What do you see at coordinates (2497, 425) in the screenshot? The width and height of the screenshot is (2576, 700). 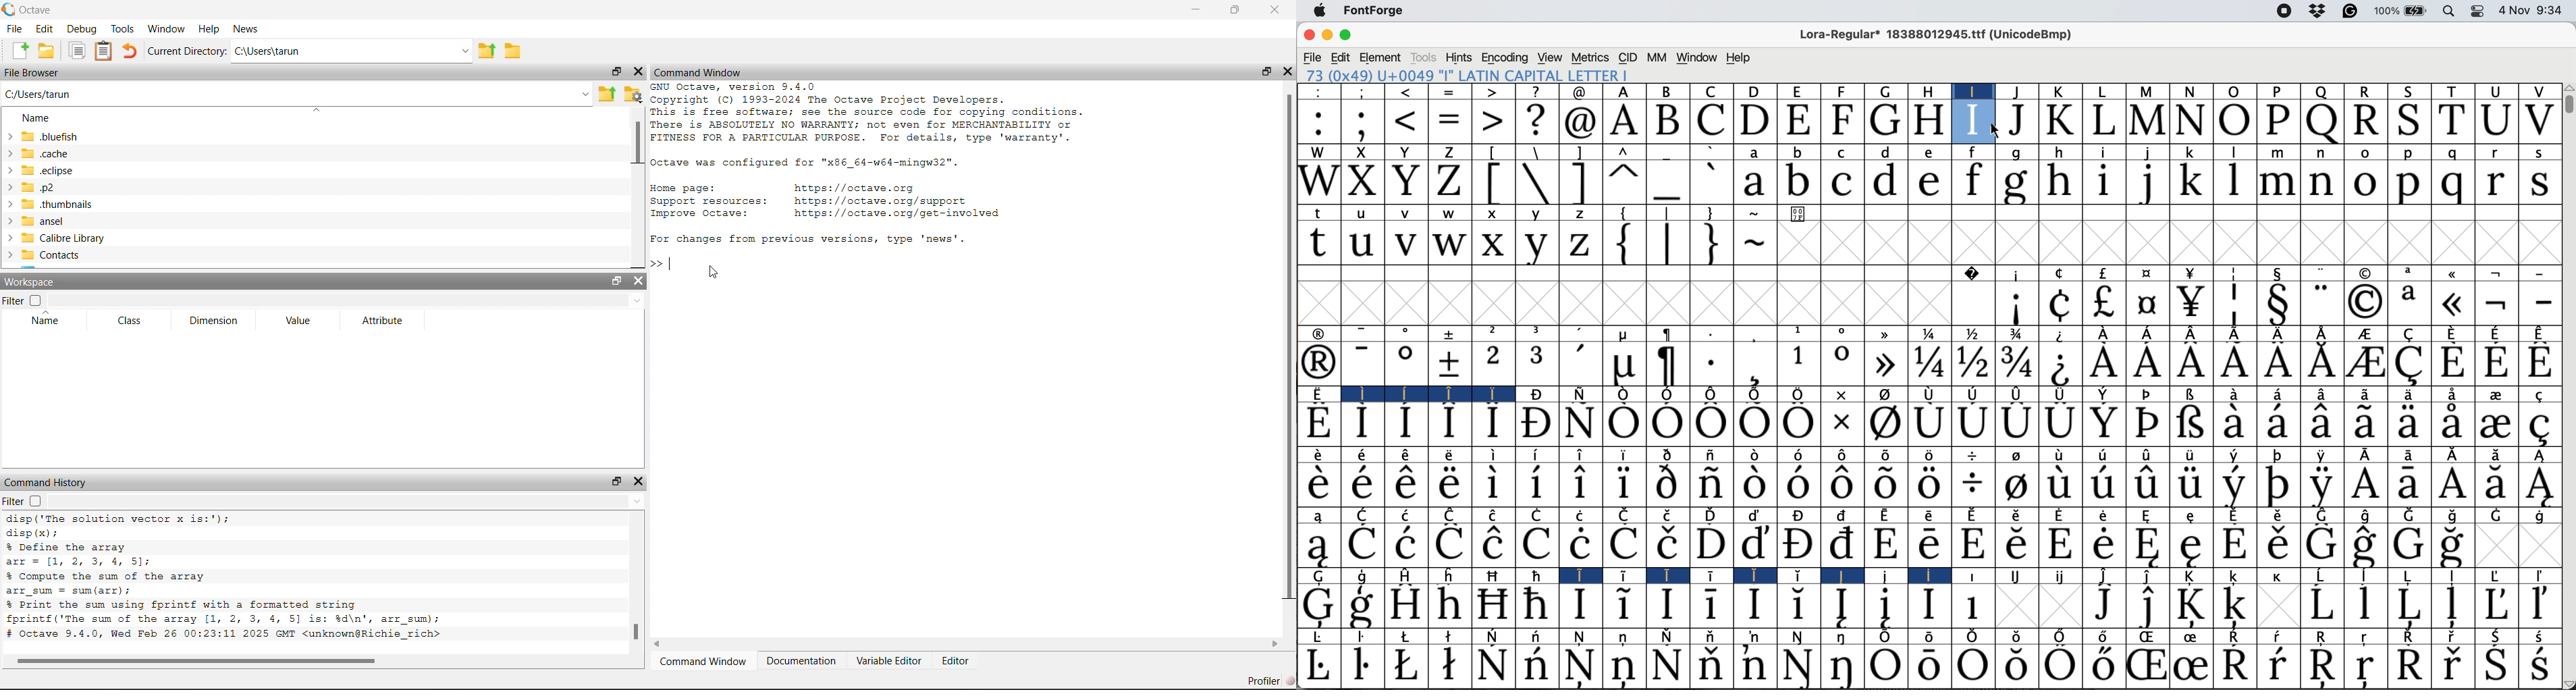 I see `Symbol` at bounding box center [2497, 425].